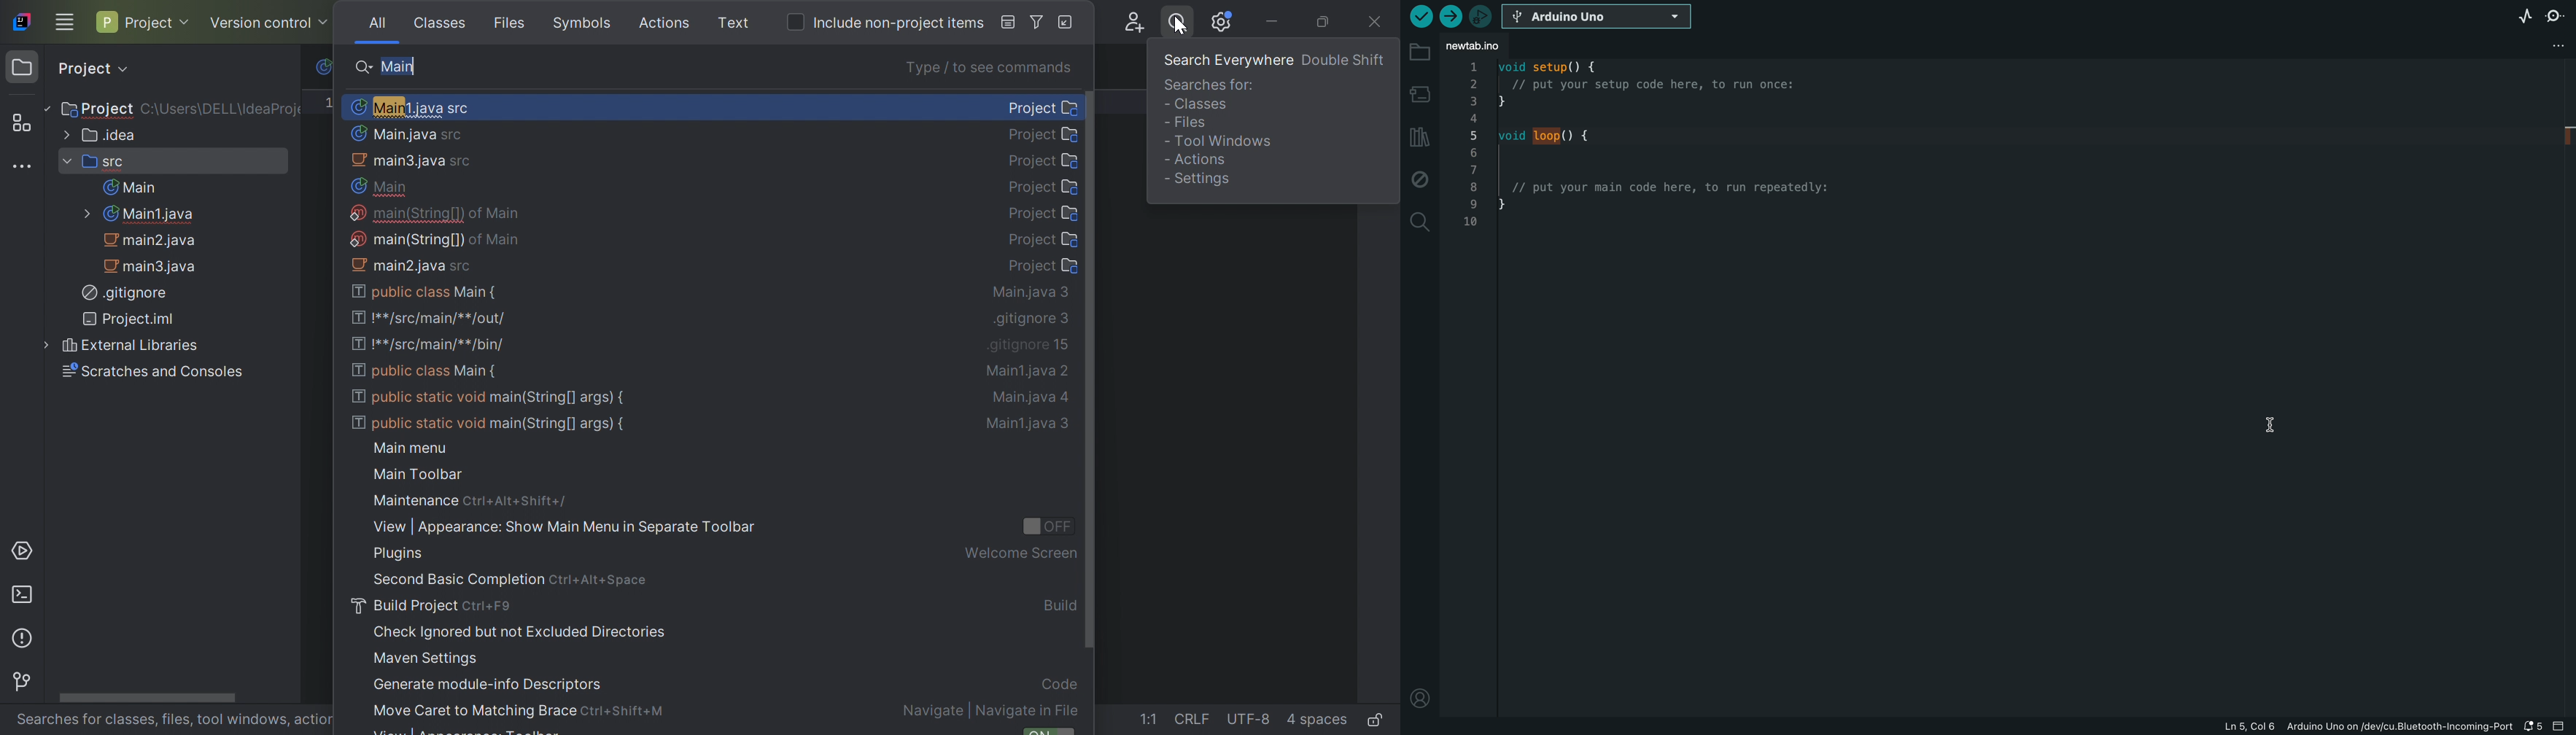 Image resolution: width=2576 pixels, height=756 pixels. What do you see at coordinates (990, 711) in the screenshot?
I see `Navigate | Navigate in File` at bounding box center [990, 711].